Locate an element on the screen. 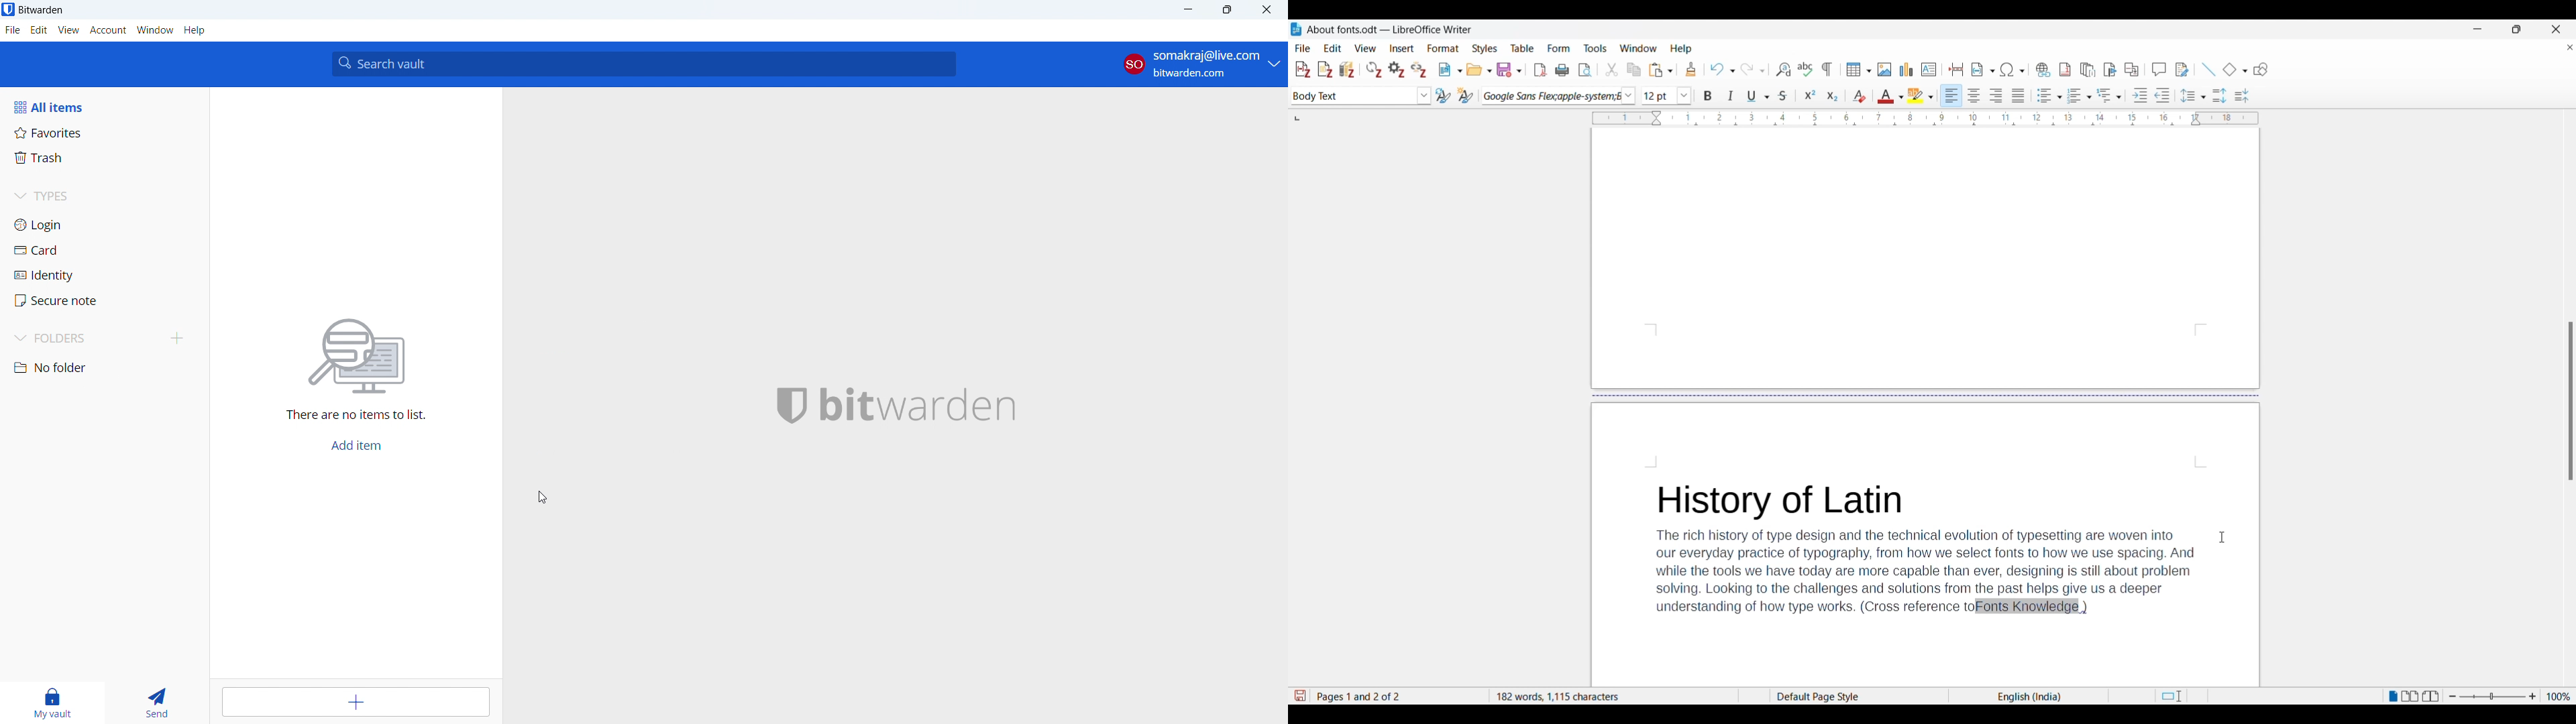  login is located at coordinates (103, 224).